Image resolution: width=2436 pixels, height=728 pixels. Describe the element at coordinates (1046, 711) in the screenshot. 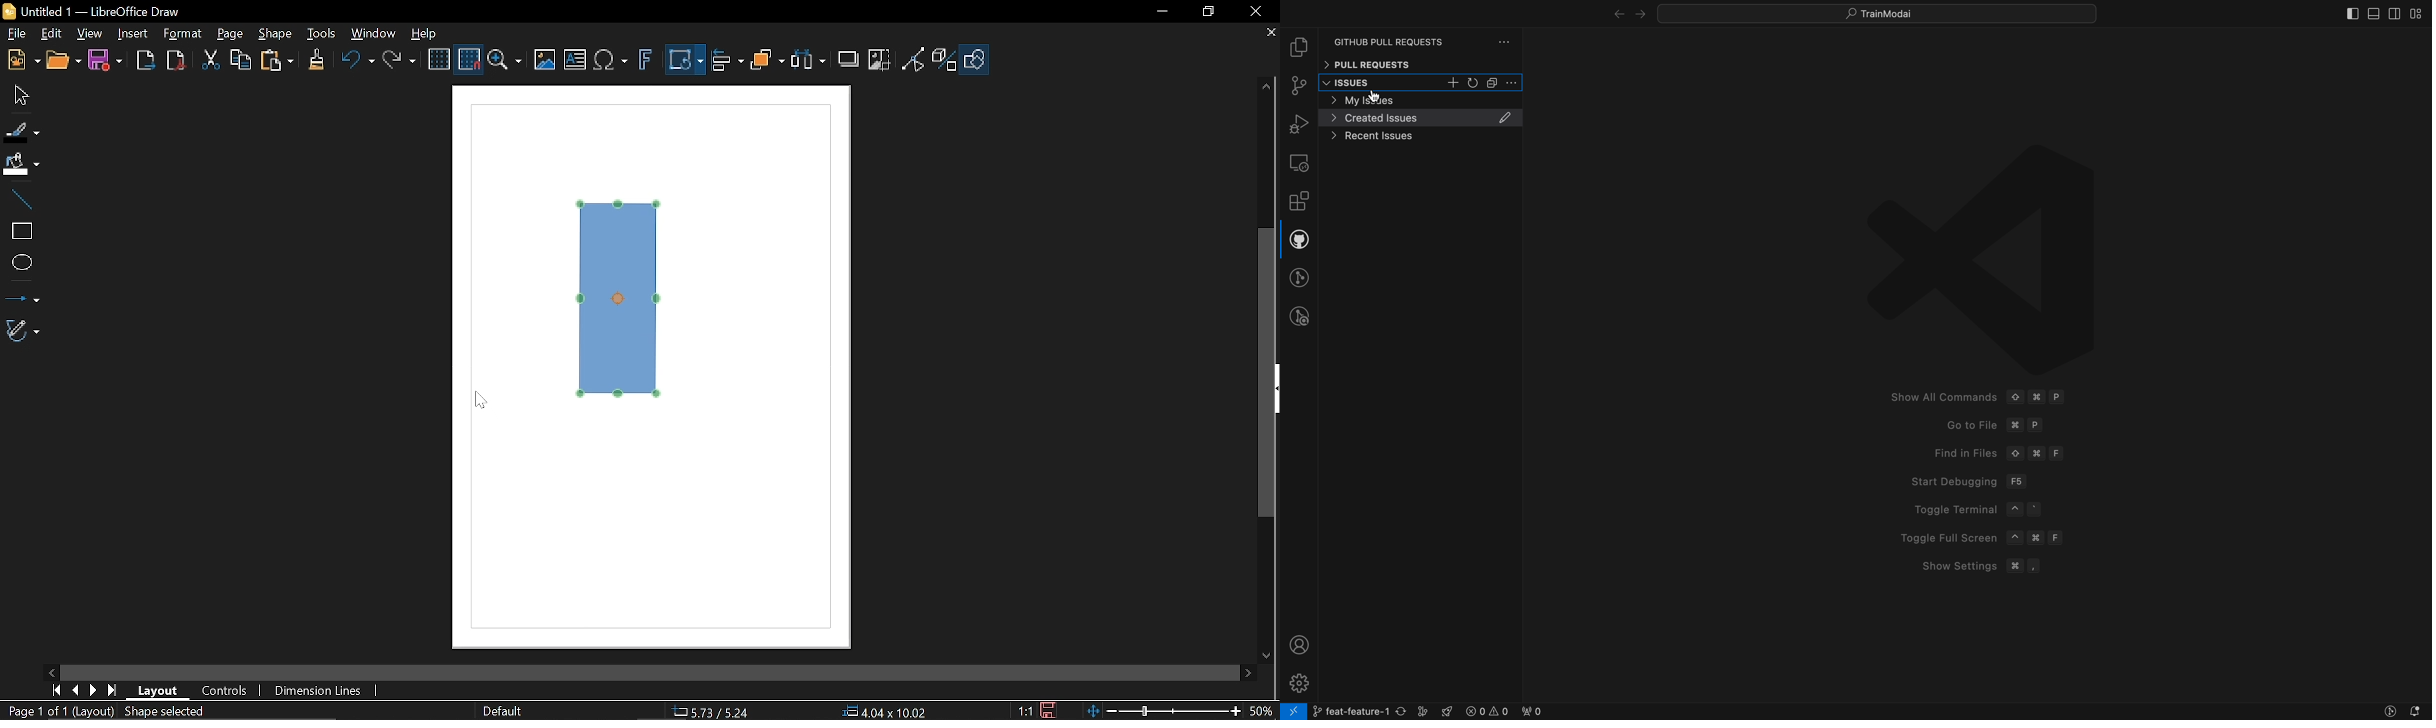

I see `Save` at that location.